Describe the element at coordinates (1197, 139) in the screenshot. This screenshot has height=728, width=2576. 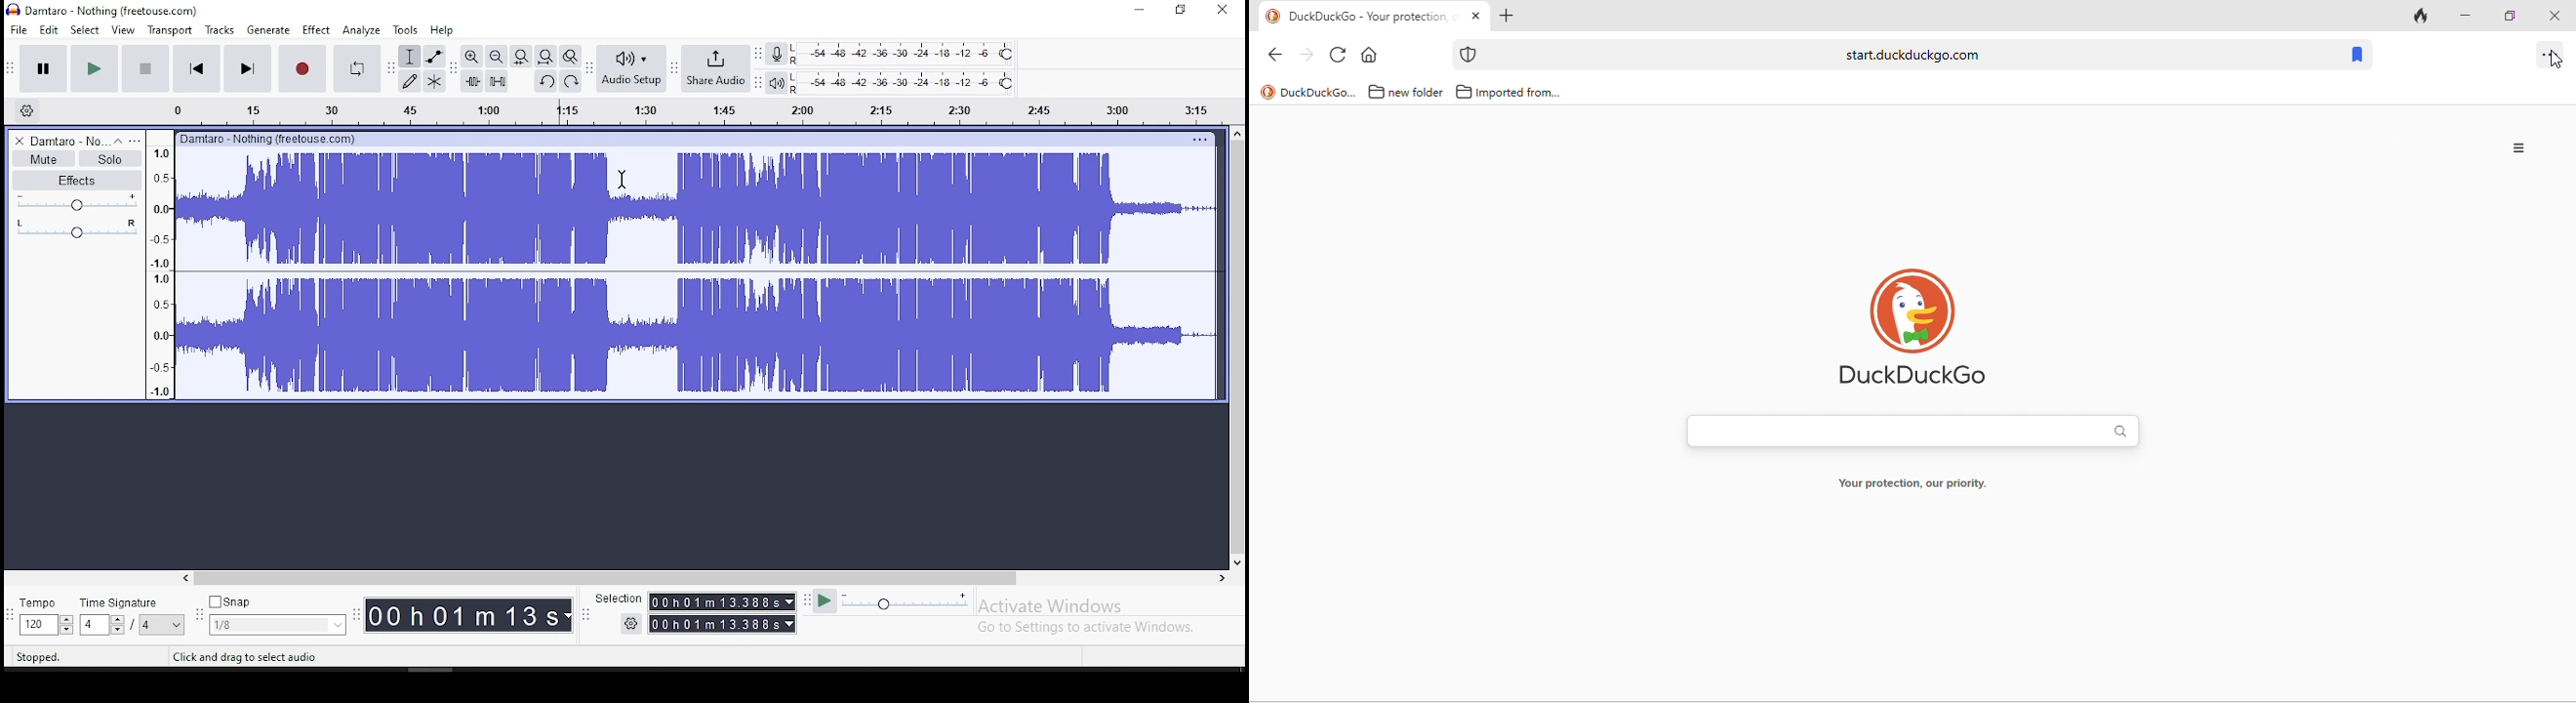
I see `options` at that location.